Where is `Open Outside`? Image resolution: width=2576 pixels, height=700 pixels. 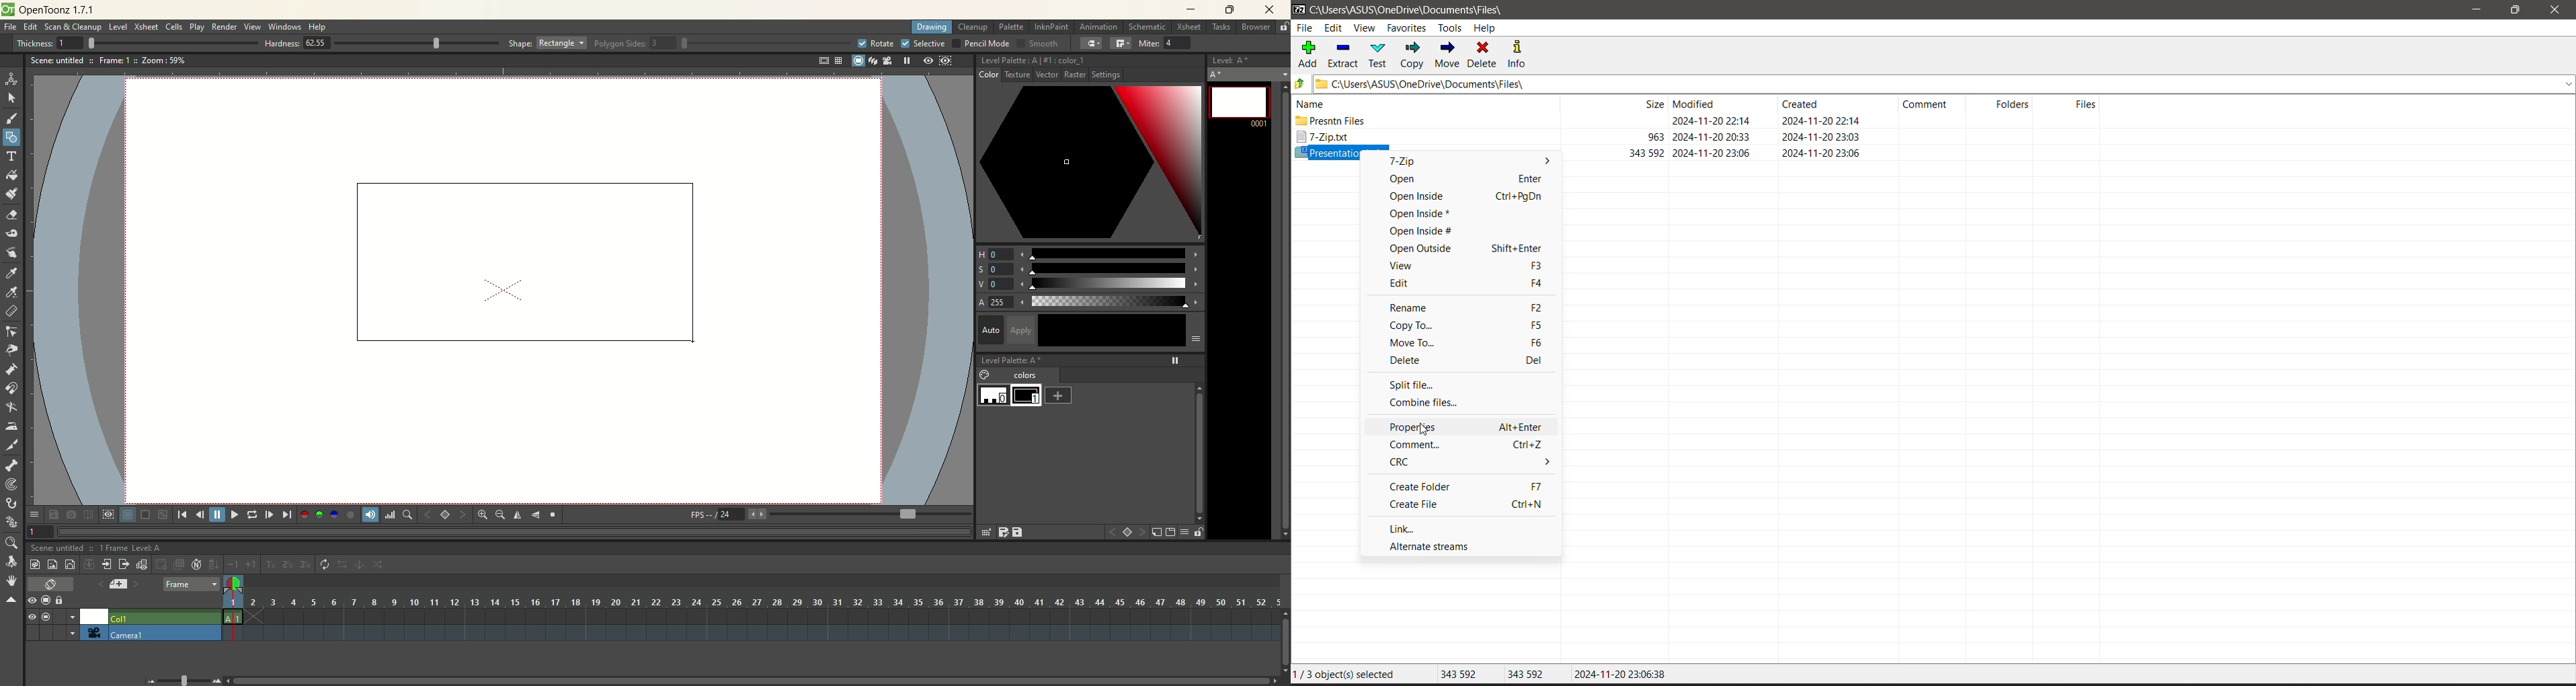 Open Outside is located at coordinates (1459, 249).